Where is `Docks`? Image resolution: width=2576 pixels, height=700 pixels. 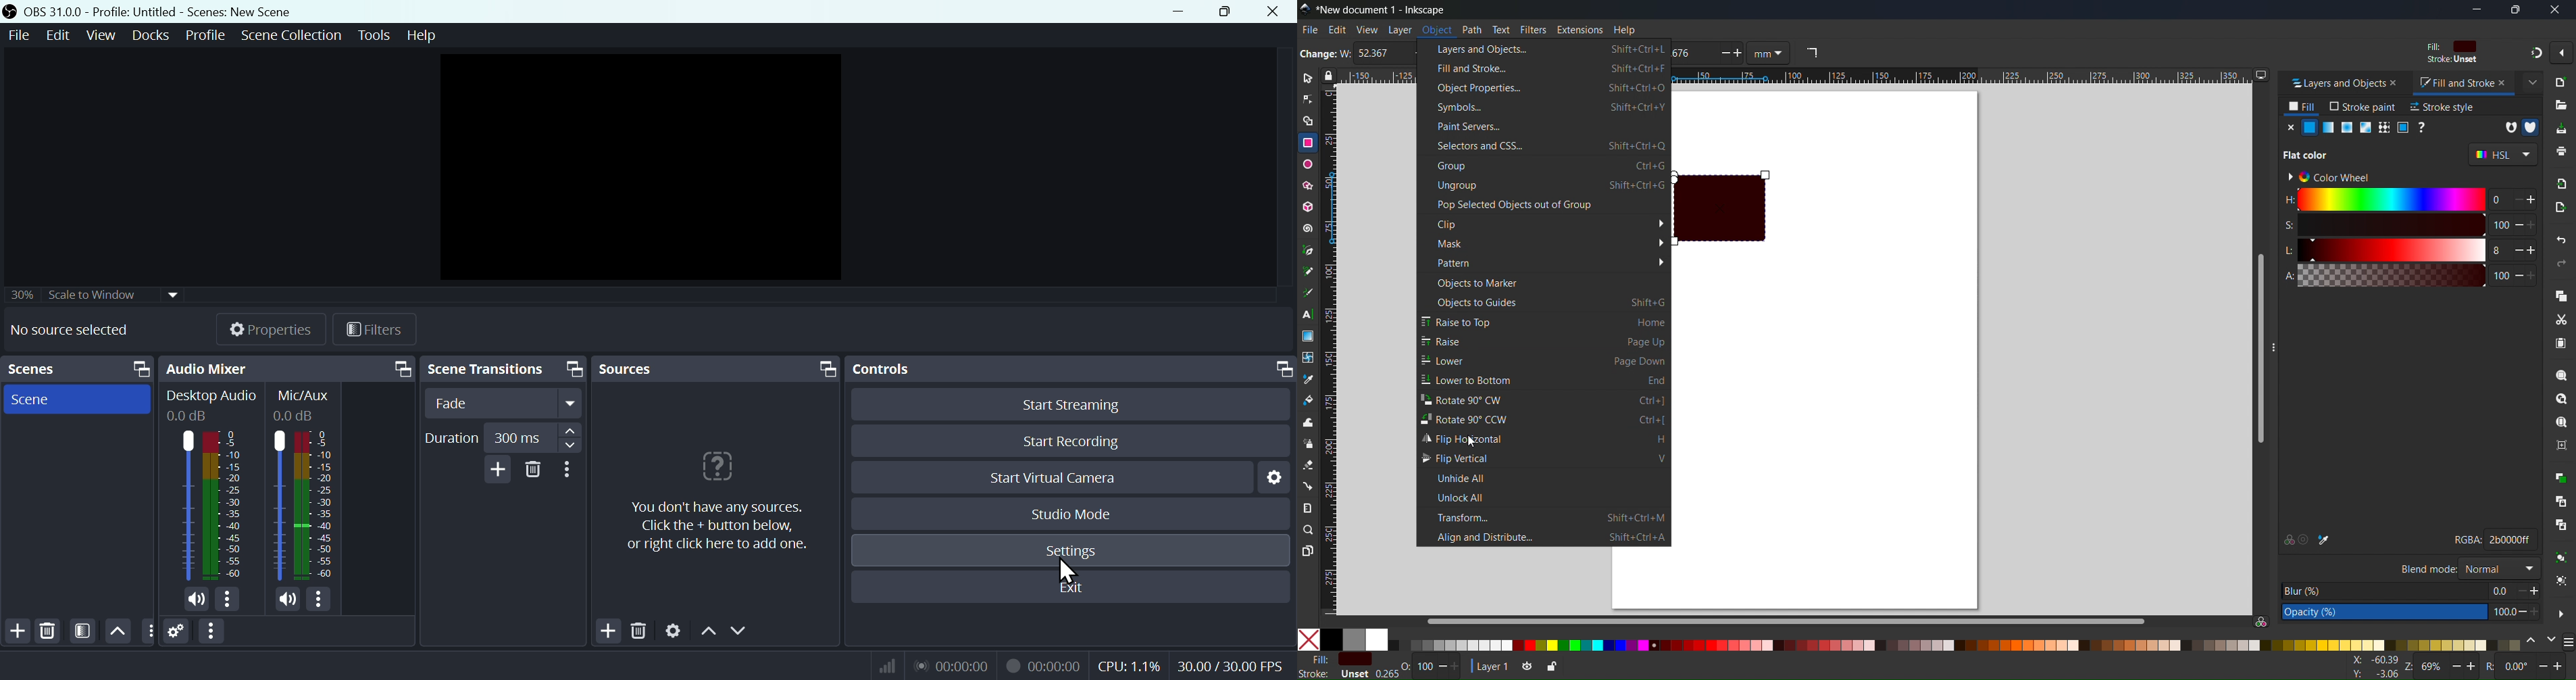 Docks is located at coordinates (153, 34).